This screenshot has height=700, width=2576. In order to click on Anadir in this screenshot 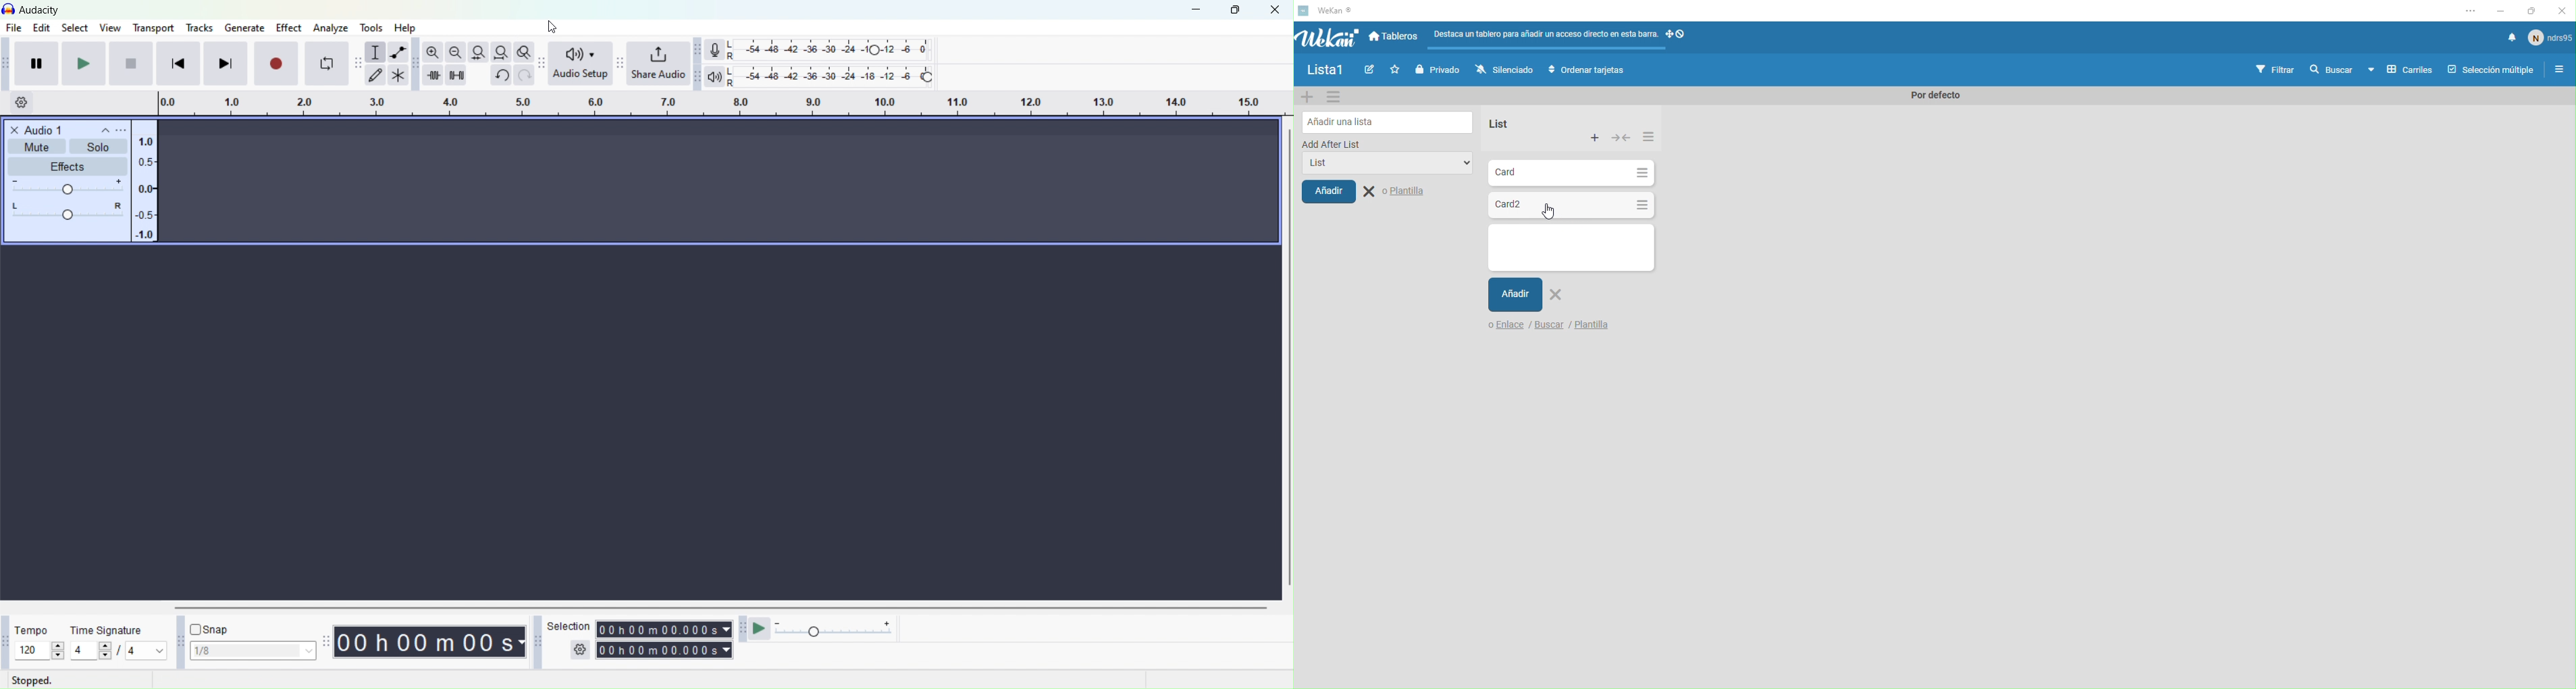, I will do `click(1531, 295)`.